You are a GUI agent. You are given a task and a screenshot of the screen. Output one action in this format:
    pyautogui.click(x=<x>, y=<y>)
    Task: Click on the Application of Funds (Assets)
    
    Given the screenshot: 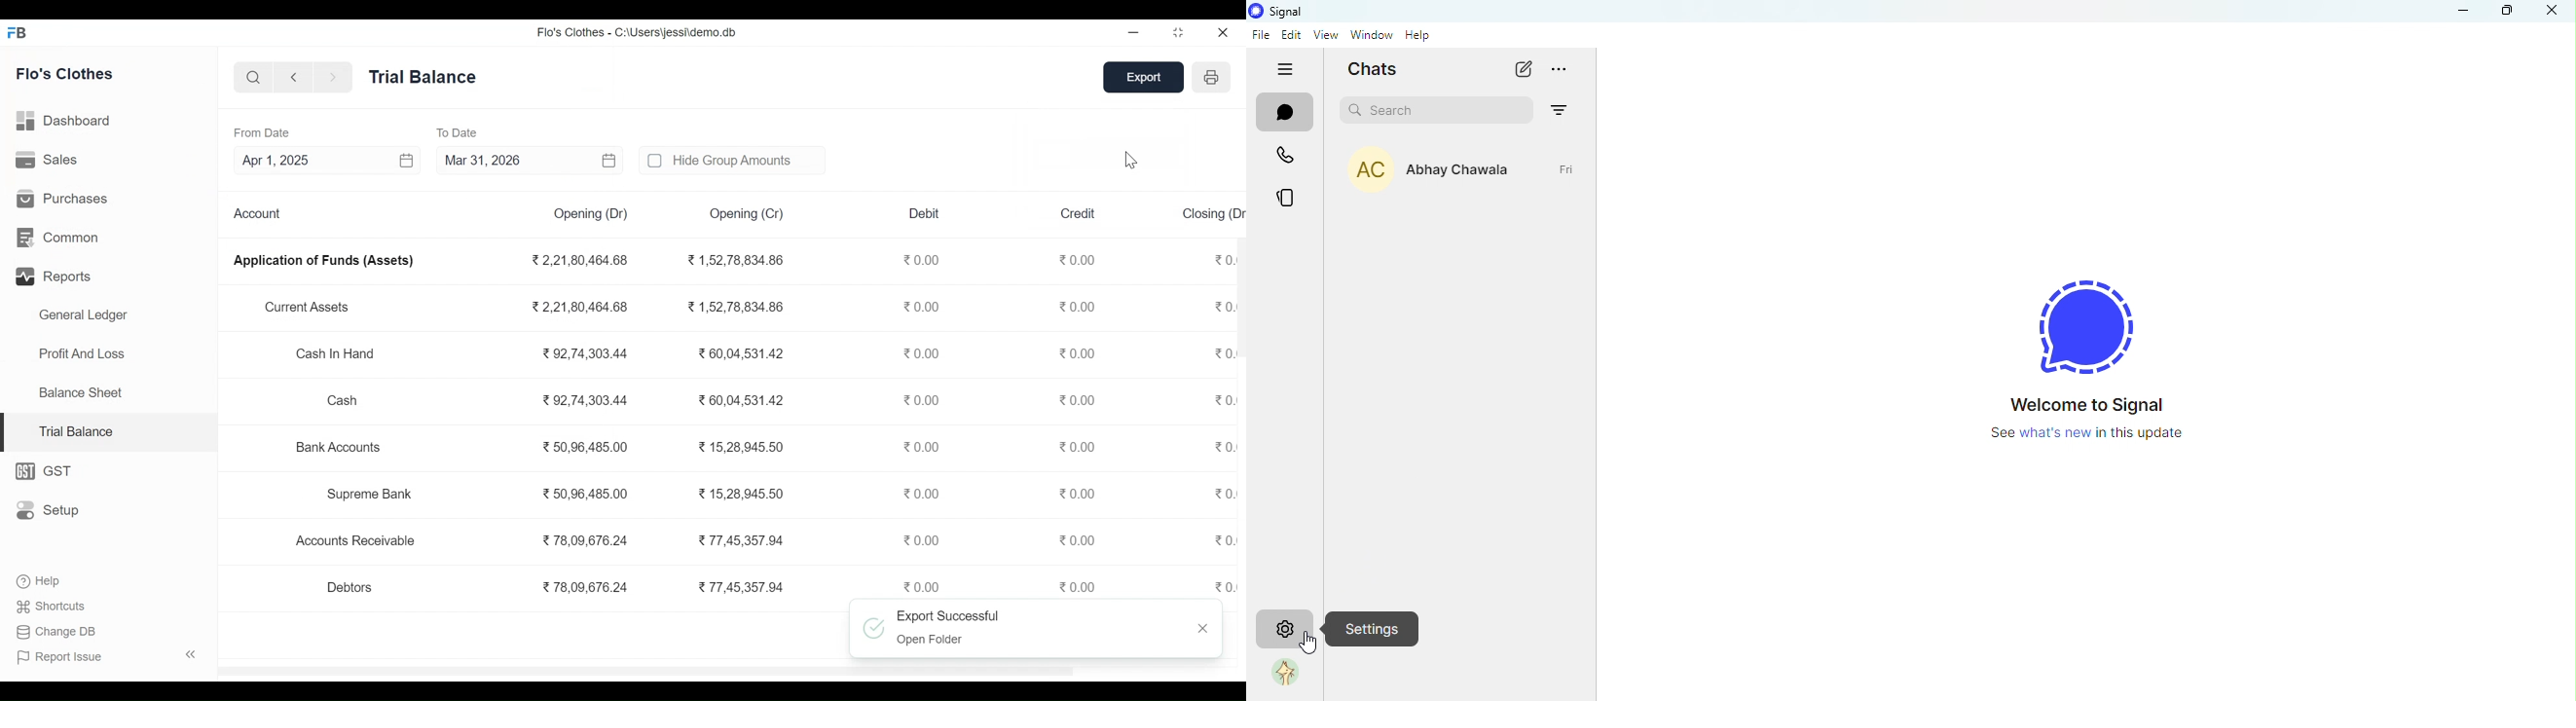 What is the action you would take?
    pyautogui.click(x=324, y=261)
    